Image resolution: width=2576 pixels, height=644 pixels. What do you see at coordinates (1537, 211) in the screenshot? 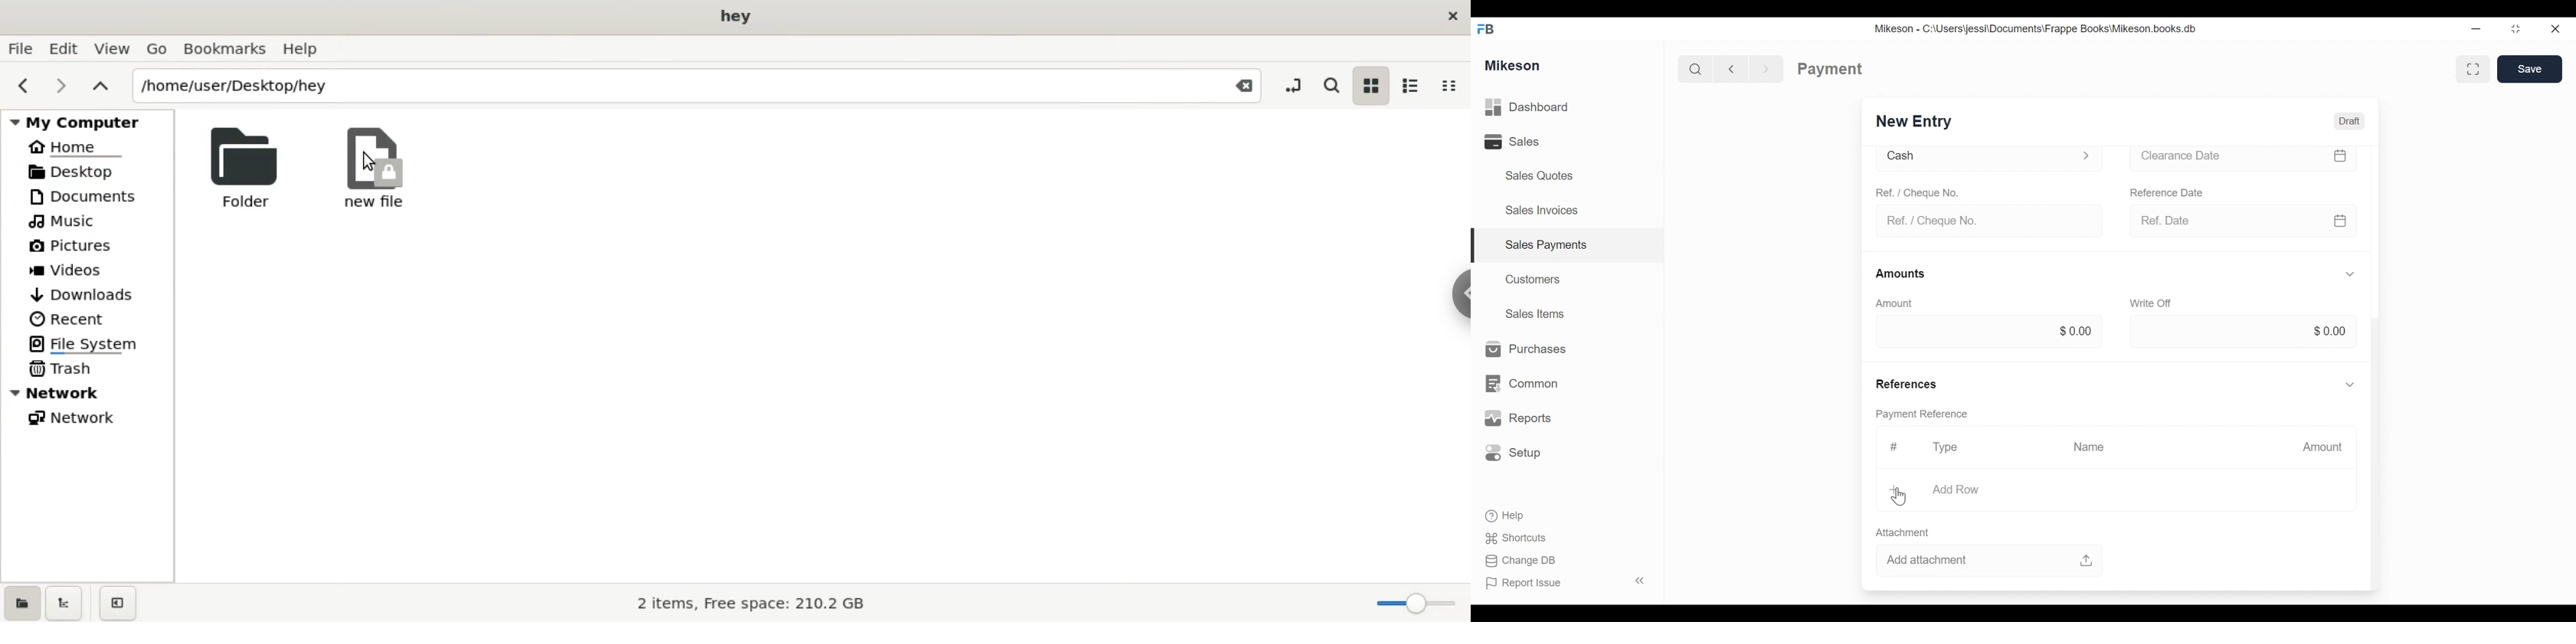
I see `Sales Invoices` at bounding box center [1537, 211].